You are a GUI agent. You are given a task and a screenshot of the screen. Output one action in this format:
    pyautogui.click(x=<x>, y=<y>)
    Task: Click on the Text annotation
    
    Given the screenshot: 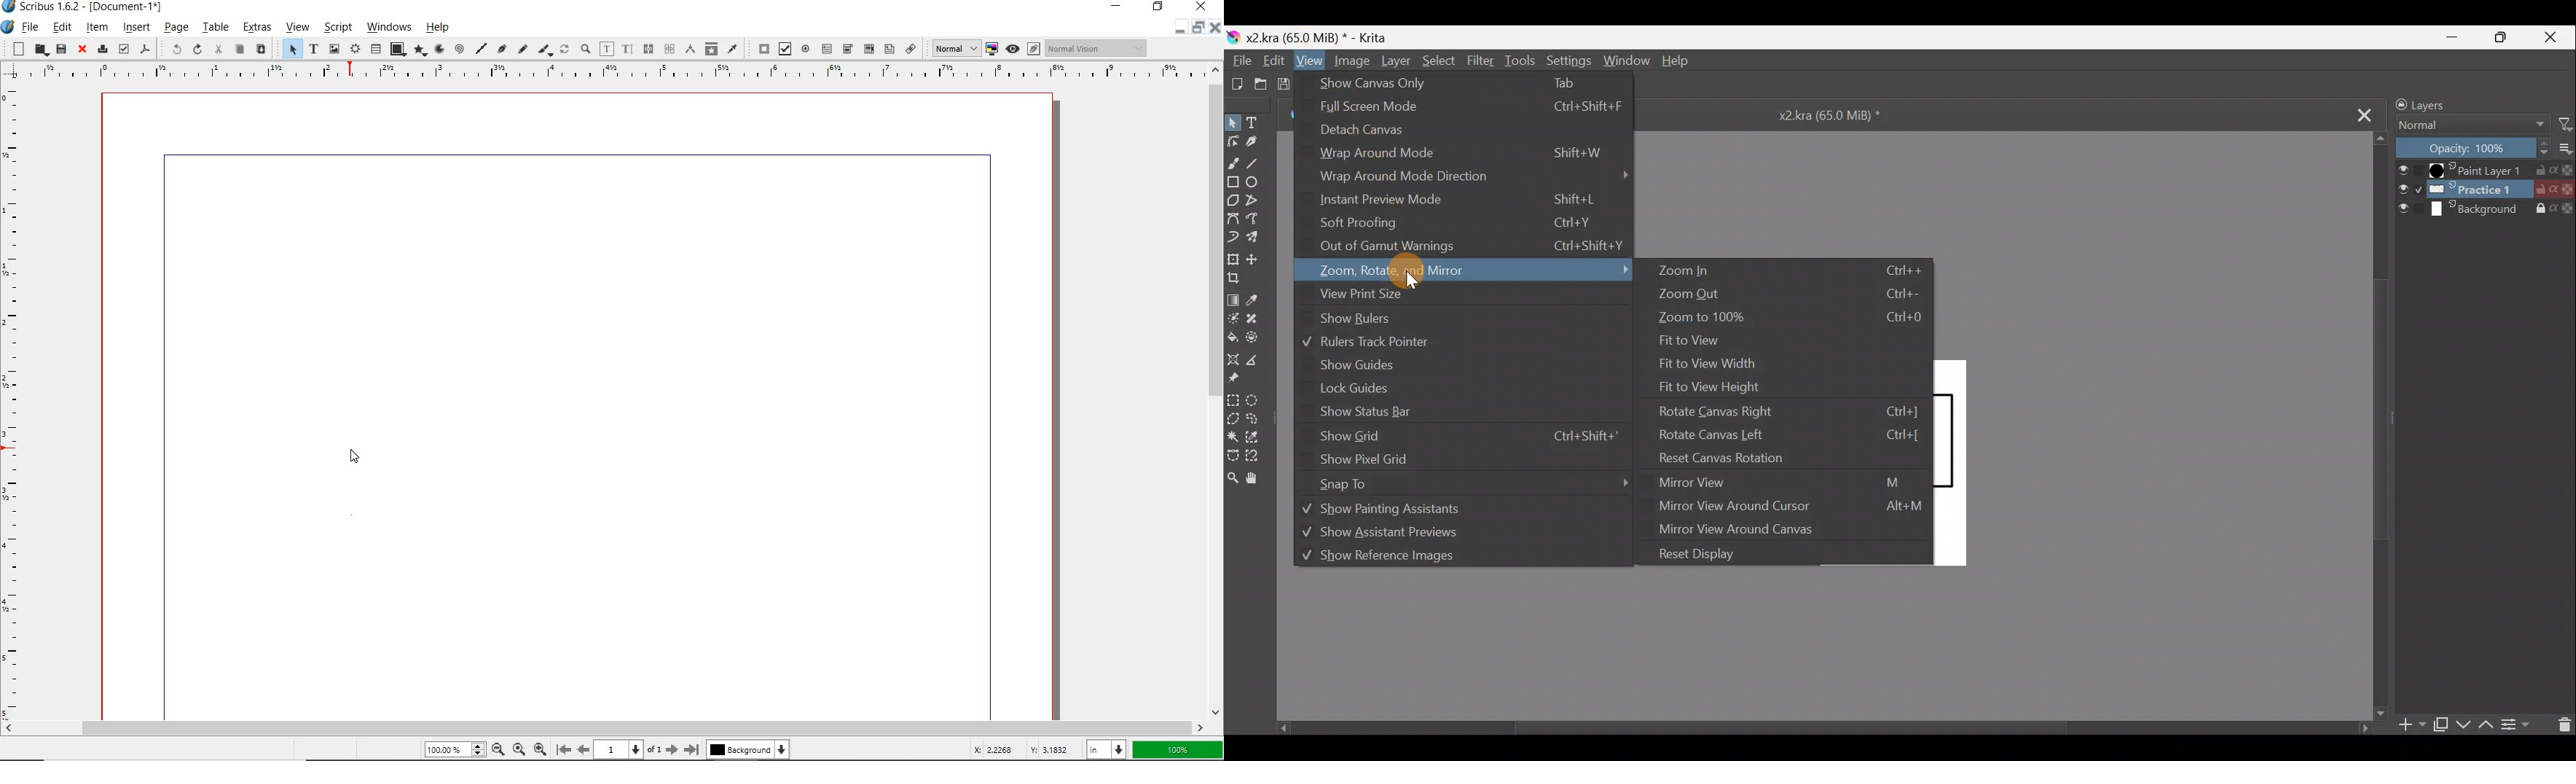 What is the action you would take?
    pyautogui.click(x=889, y=50)
    